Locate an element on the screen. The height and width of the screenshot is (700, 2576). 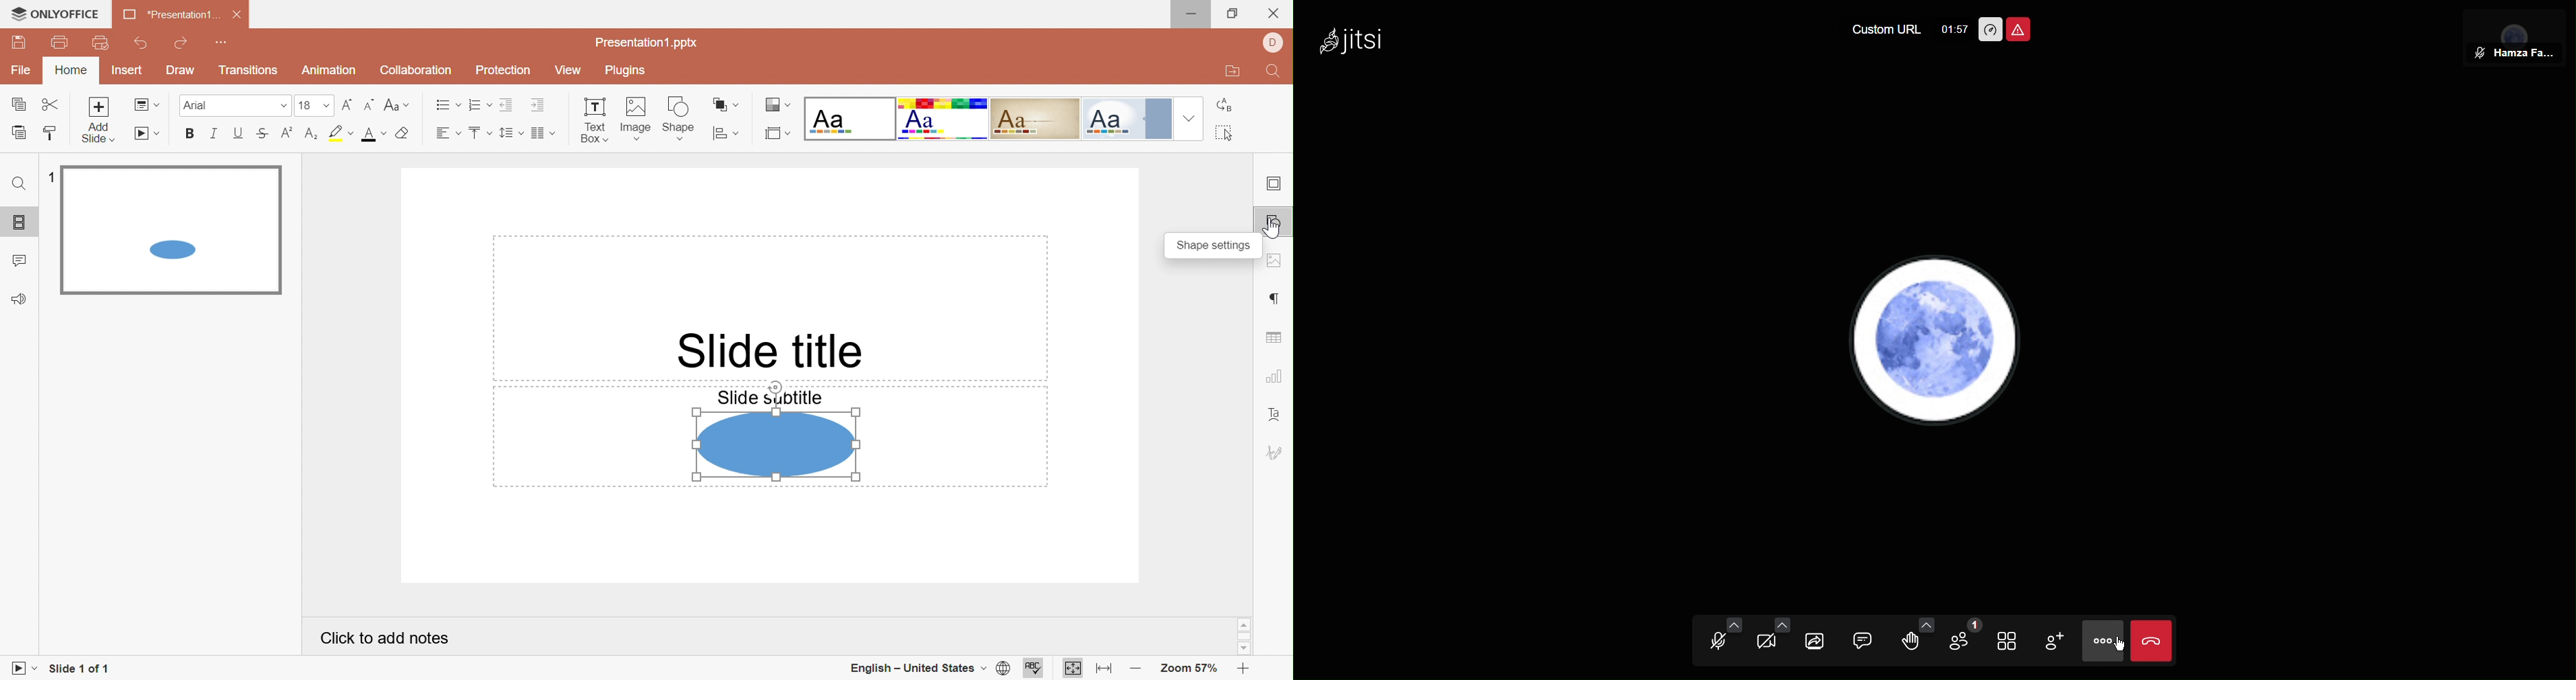
Slide 1 of 1 is located at coordinates (78, 667).